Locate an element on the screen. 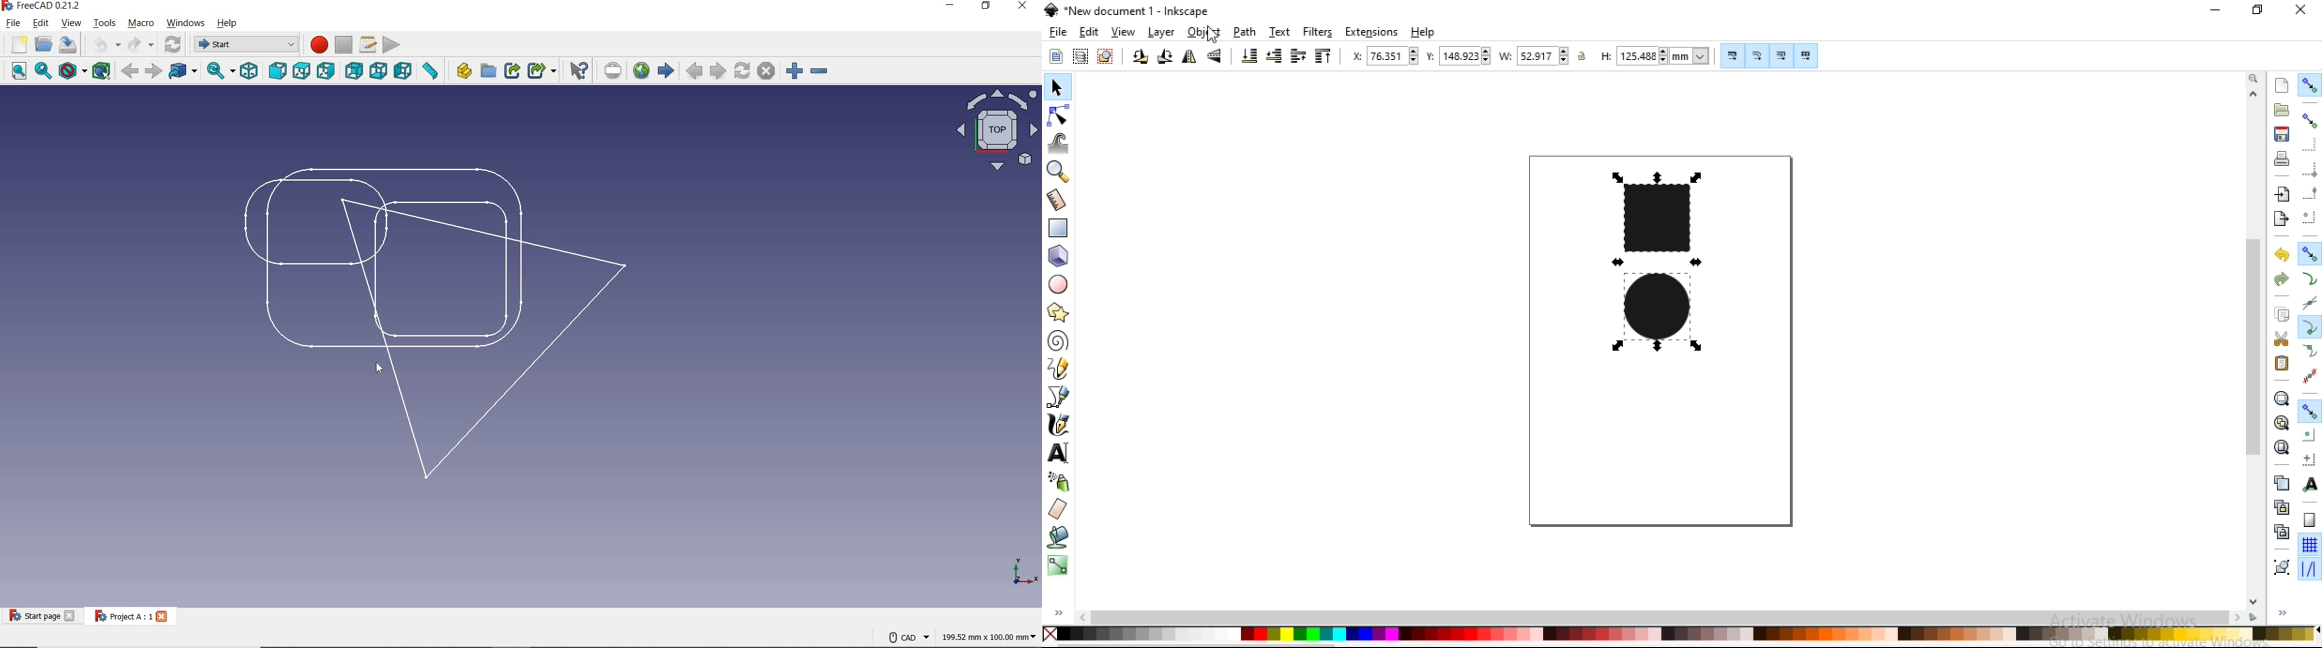 The height and width of the screenshot is (672, 2324). copy is located at coordinates (2283, 316).